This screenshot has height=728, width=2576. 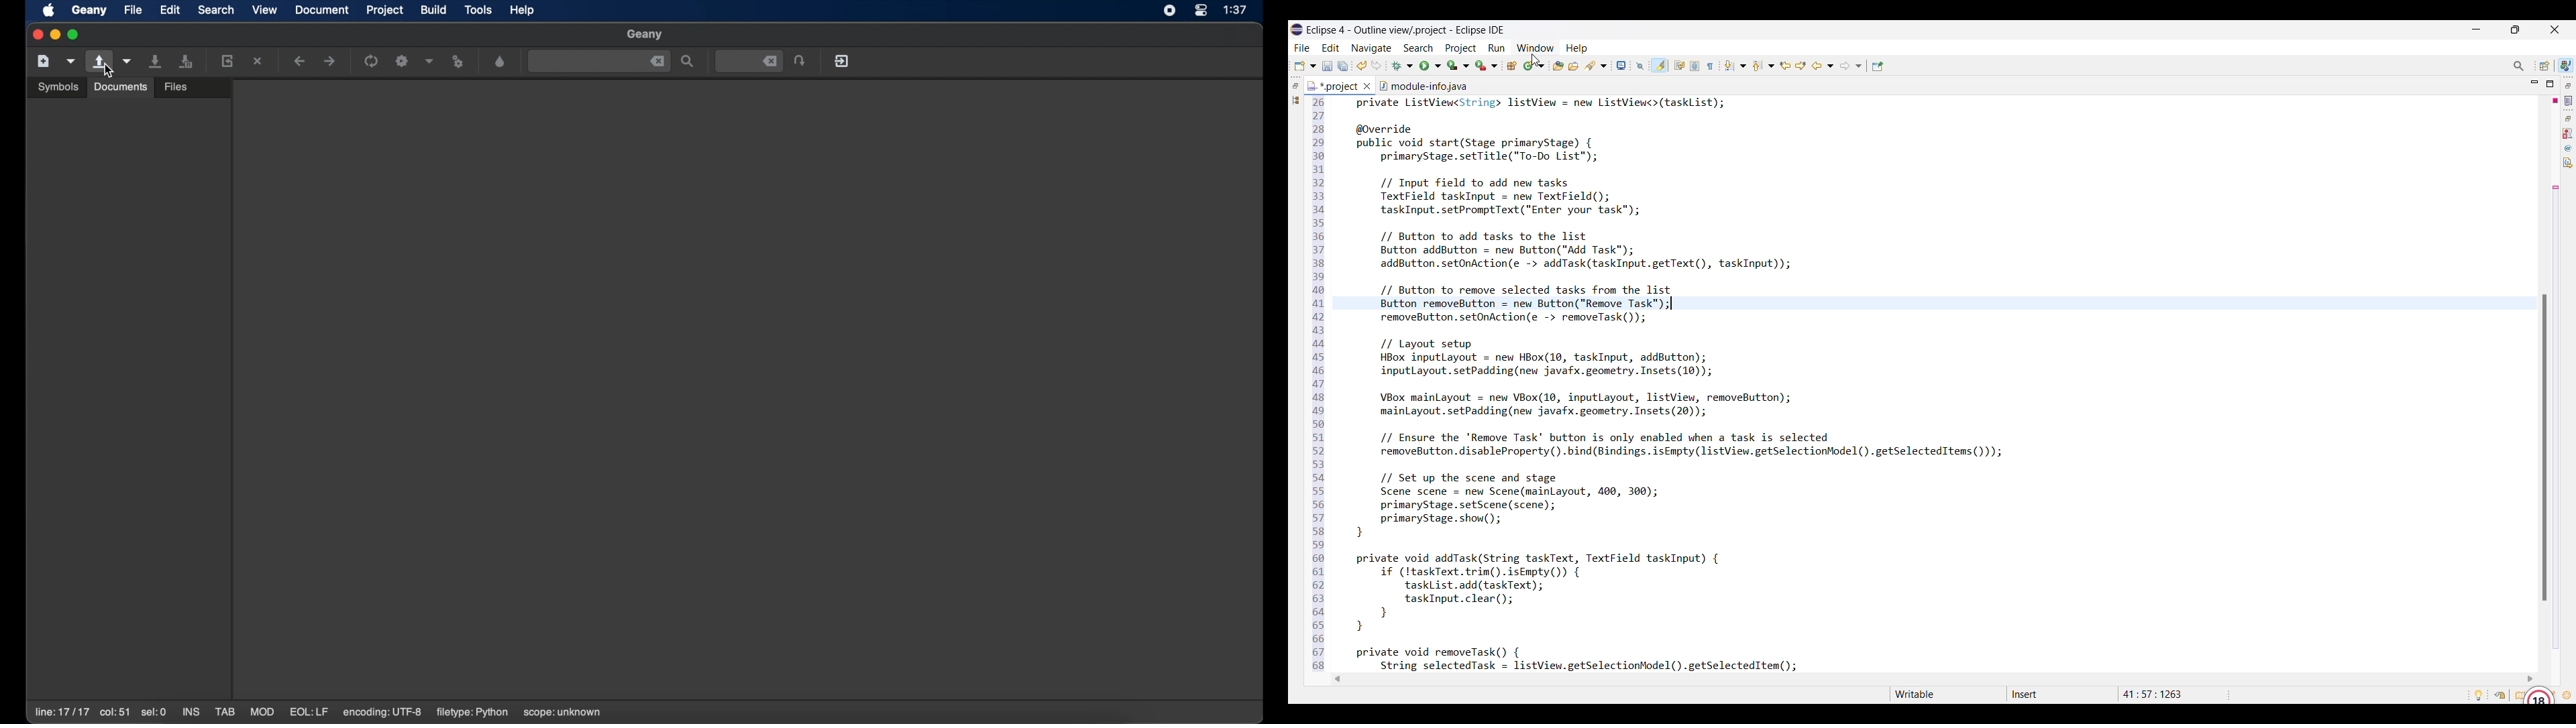 I want to click on col:51, so click(x=115, y=713).